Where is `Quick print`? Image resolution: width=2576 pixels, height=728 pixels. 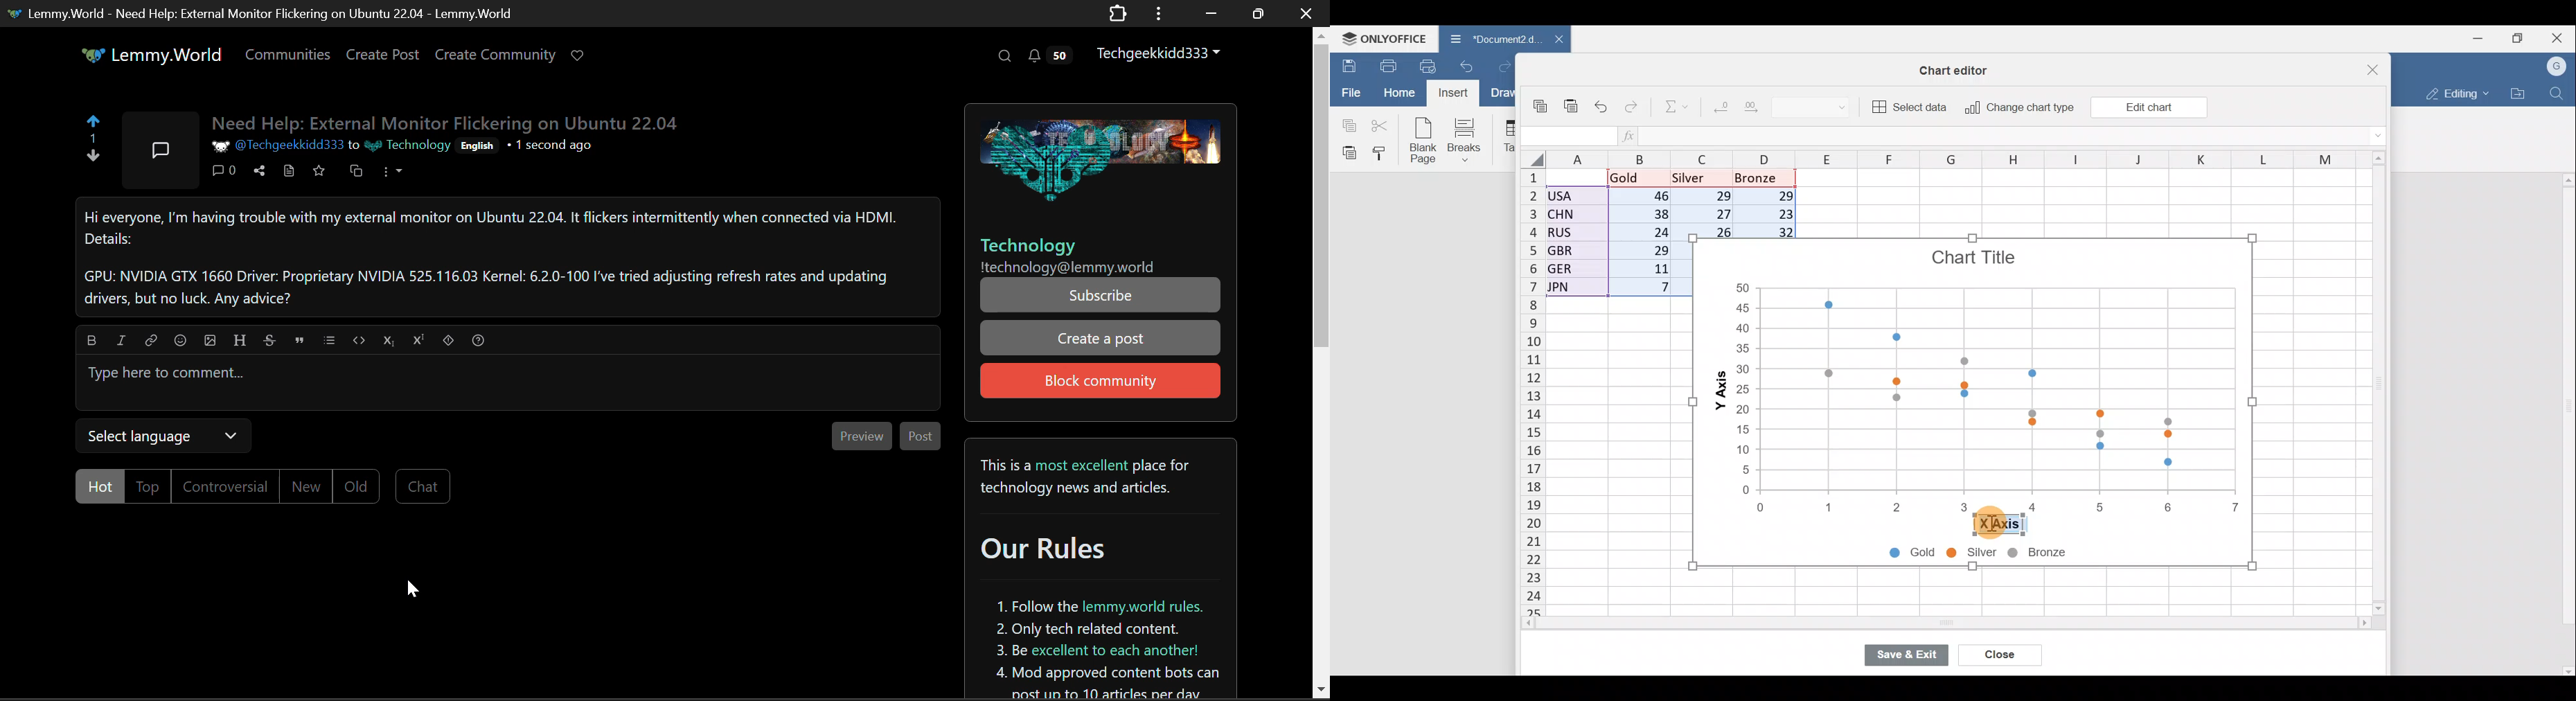
Quick print is located at coordinates (1429, 66).